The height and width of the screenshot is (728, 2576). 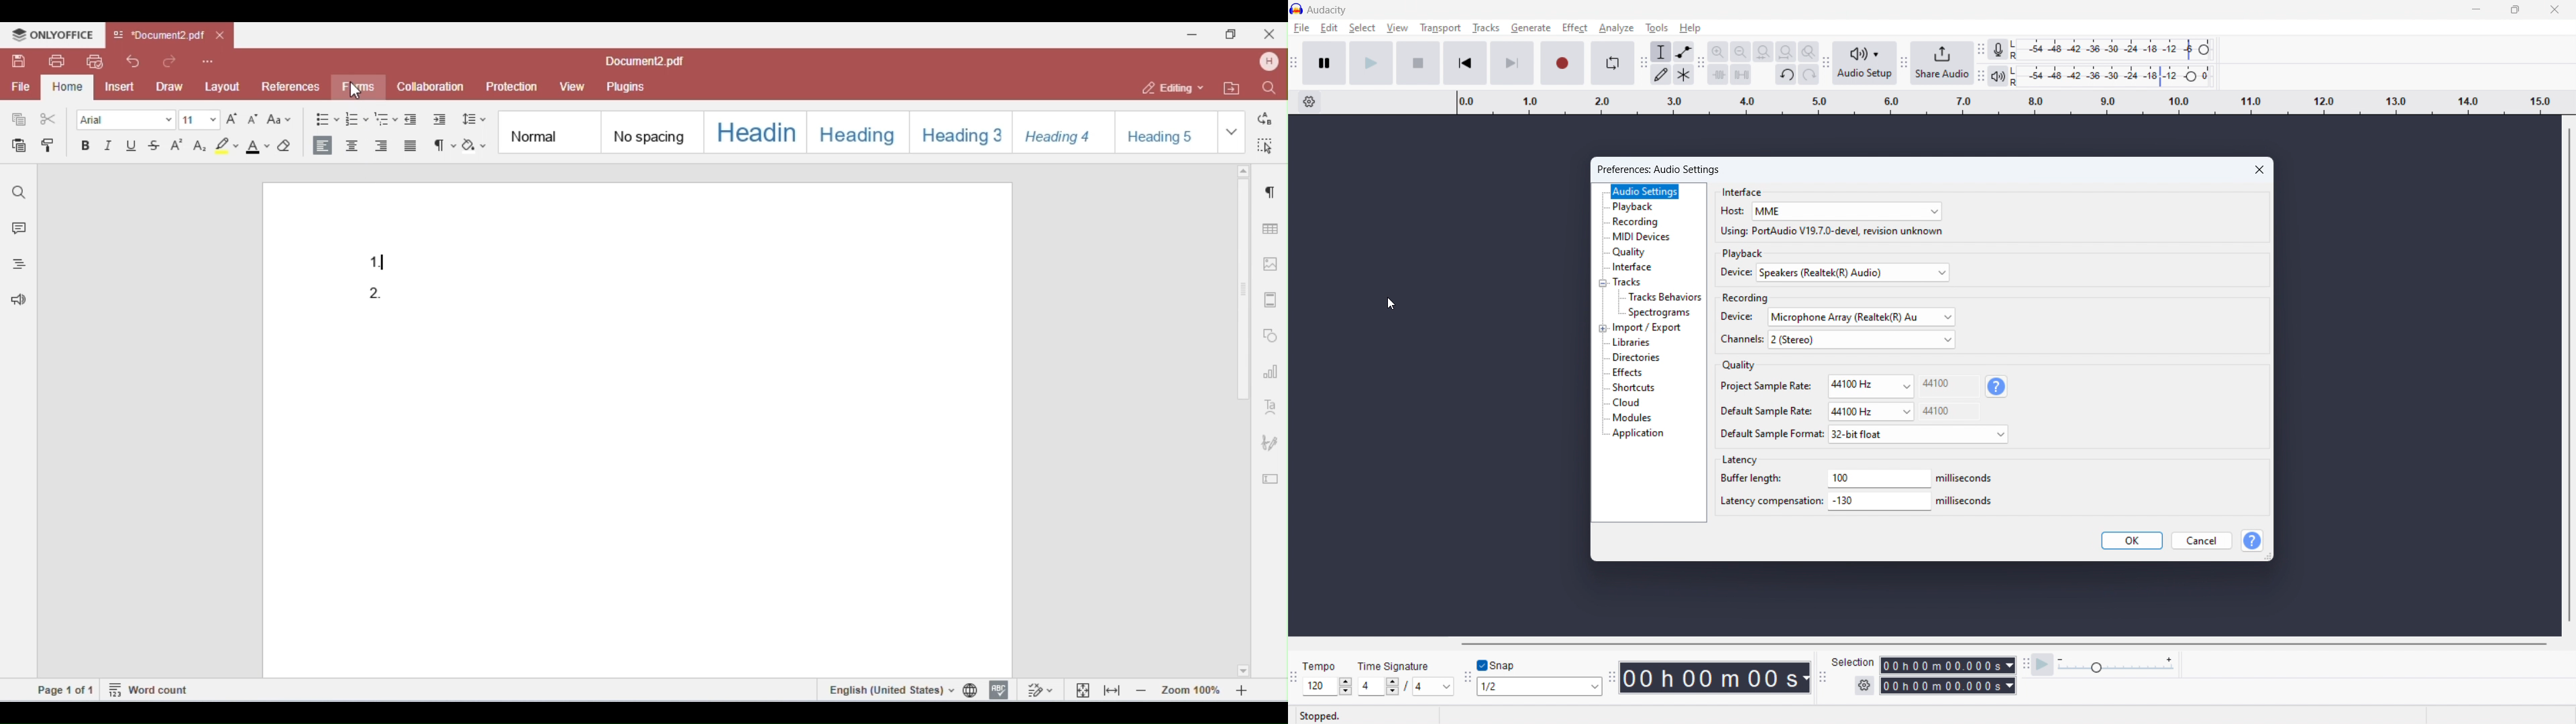 I want to click on effect, so click(x=1575, y=28).